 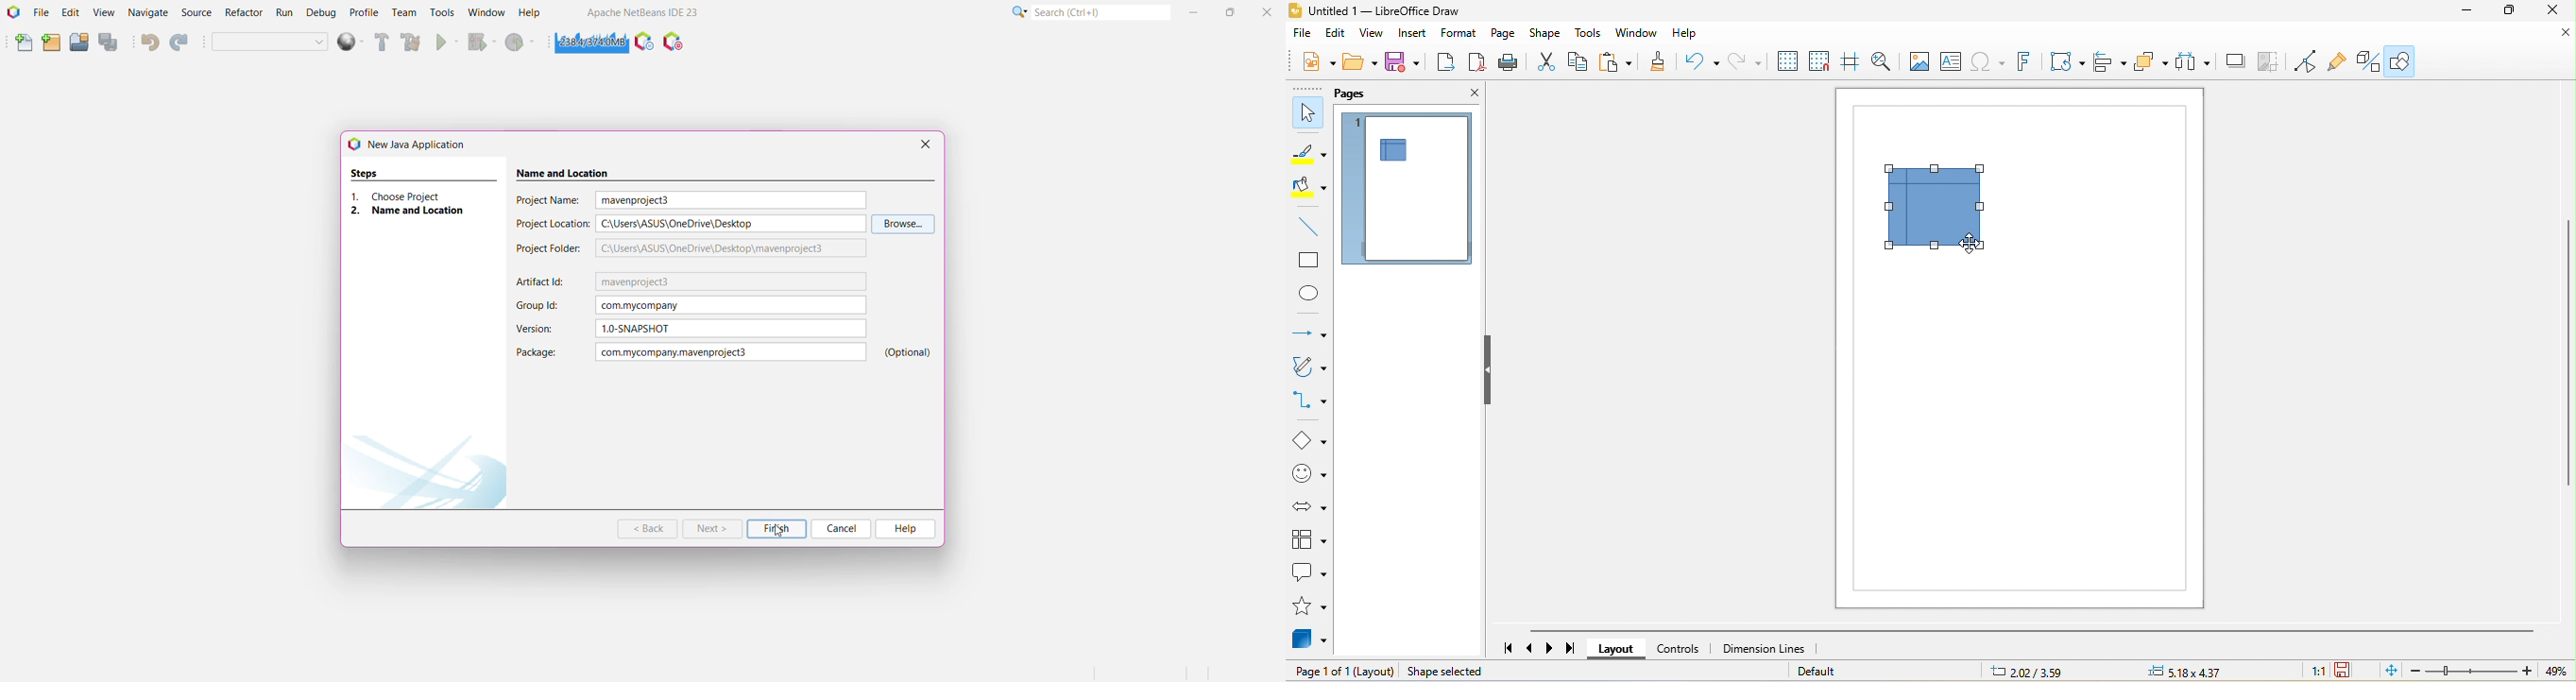 What do you see at coordinates (480, 42) in the screenshot?
I see `Debug Project` at bounding box center [480, 42].